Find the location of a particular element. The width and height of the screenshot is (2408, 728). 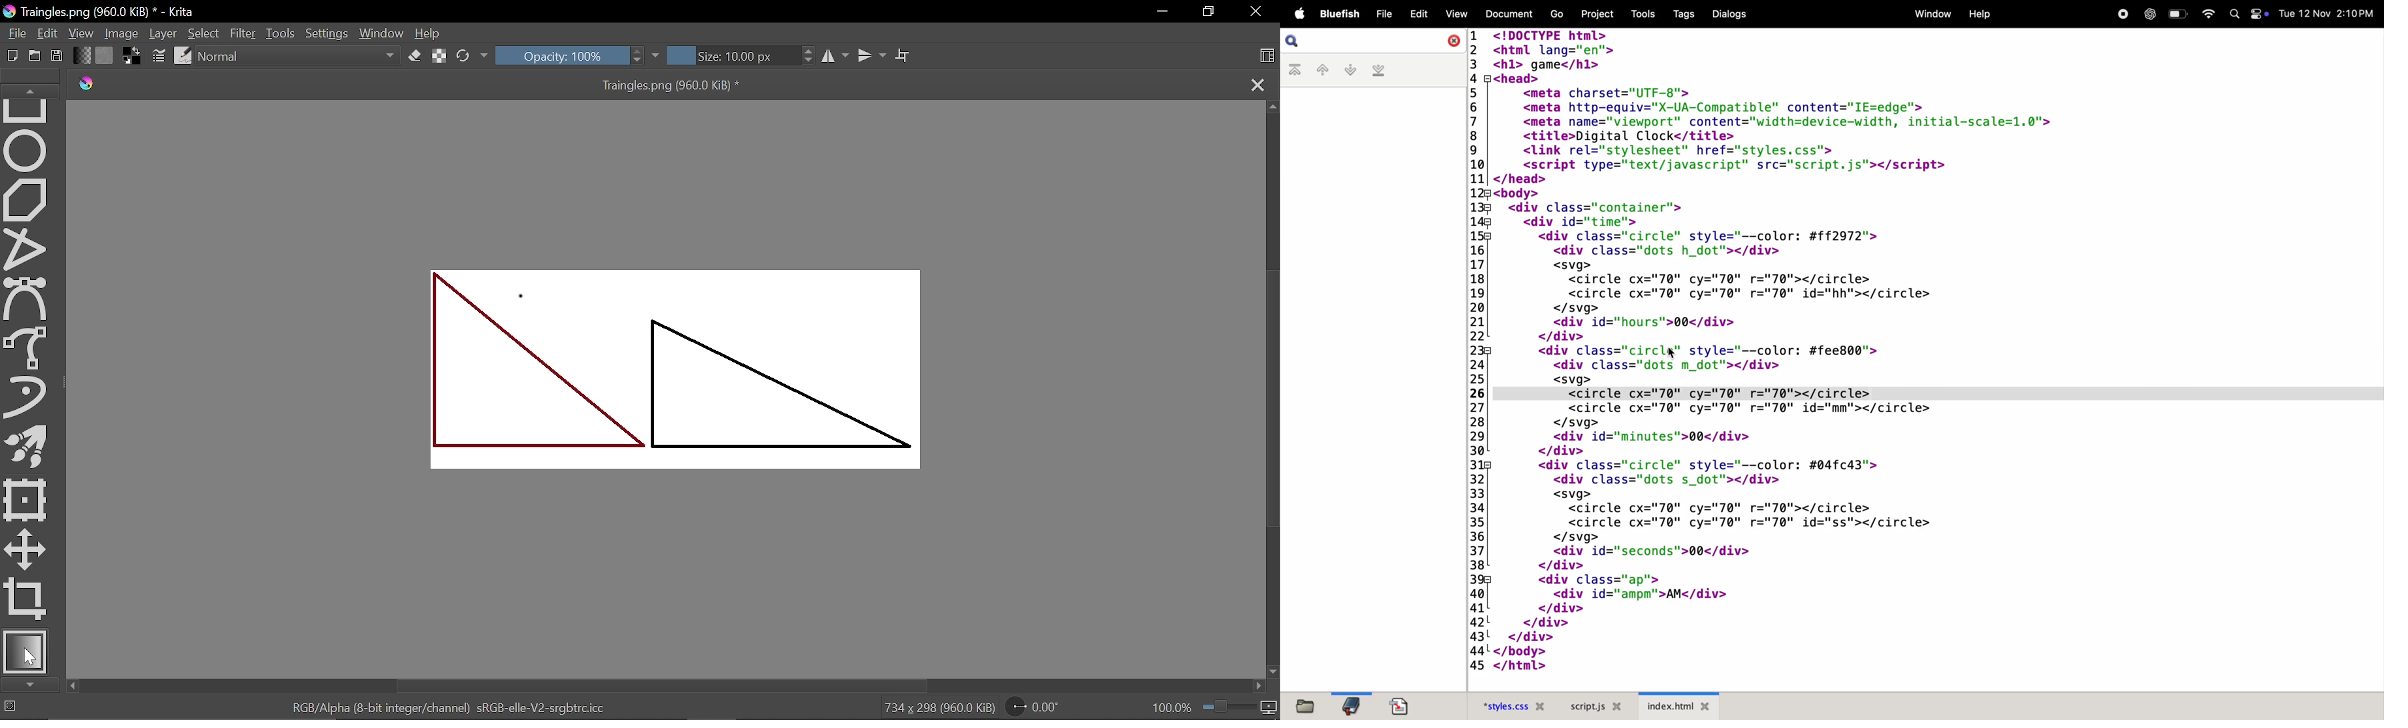

No selection  is located at coordinates (8, 708).